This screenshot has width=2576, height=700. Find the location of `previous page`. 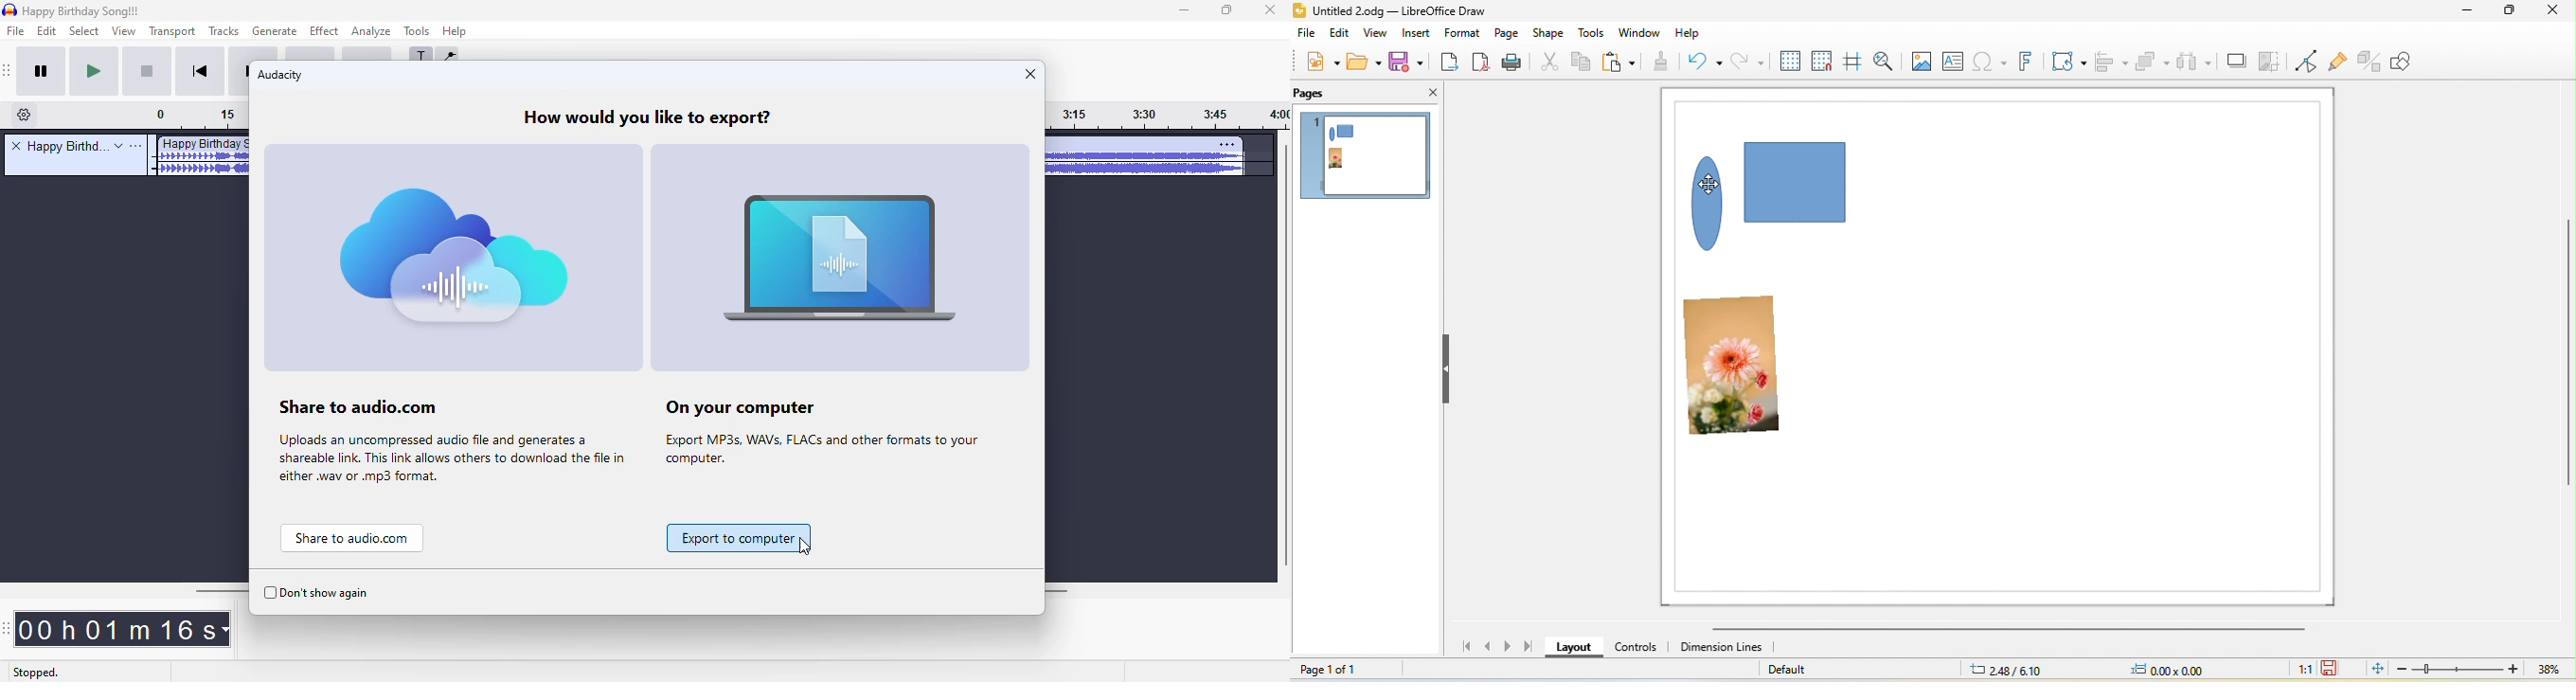

previous page is located at coordinates (1491, 649).